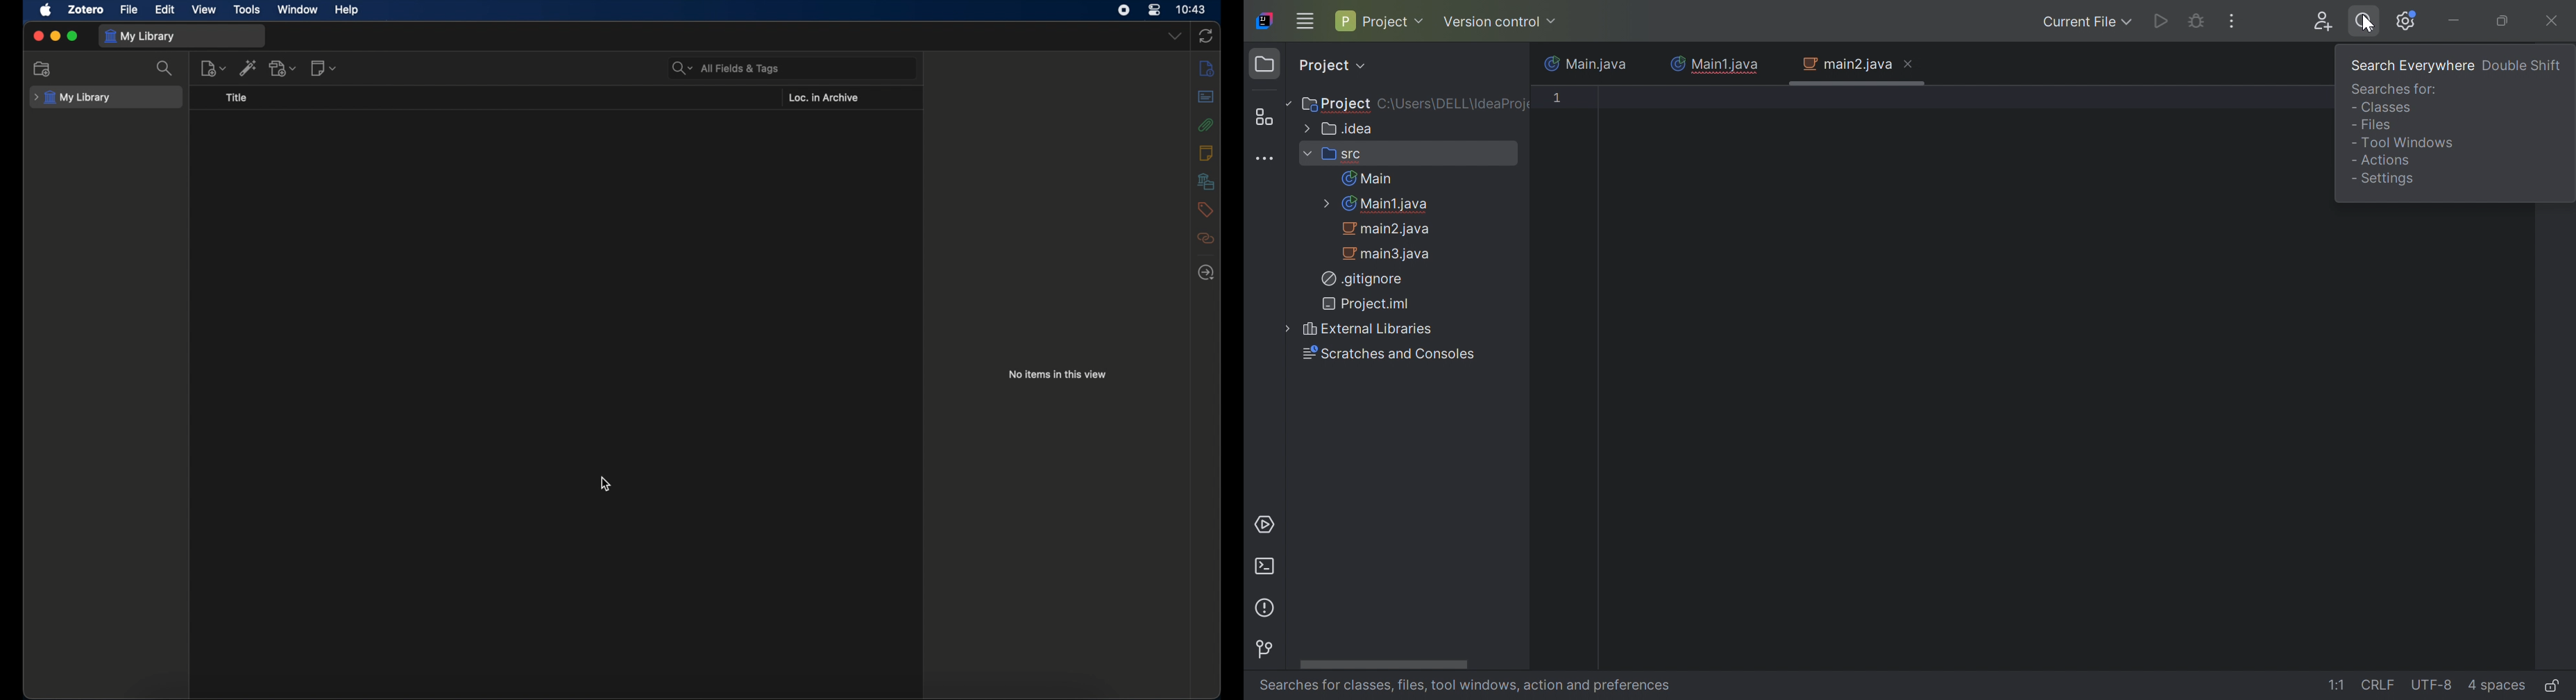 This screenshot has width=2576, height=700. What do you see at coordinates (297, 8) in the screenshot?
I see `window` at bounding box center [297, 8].